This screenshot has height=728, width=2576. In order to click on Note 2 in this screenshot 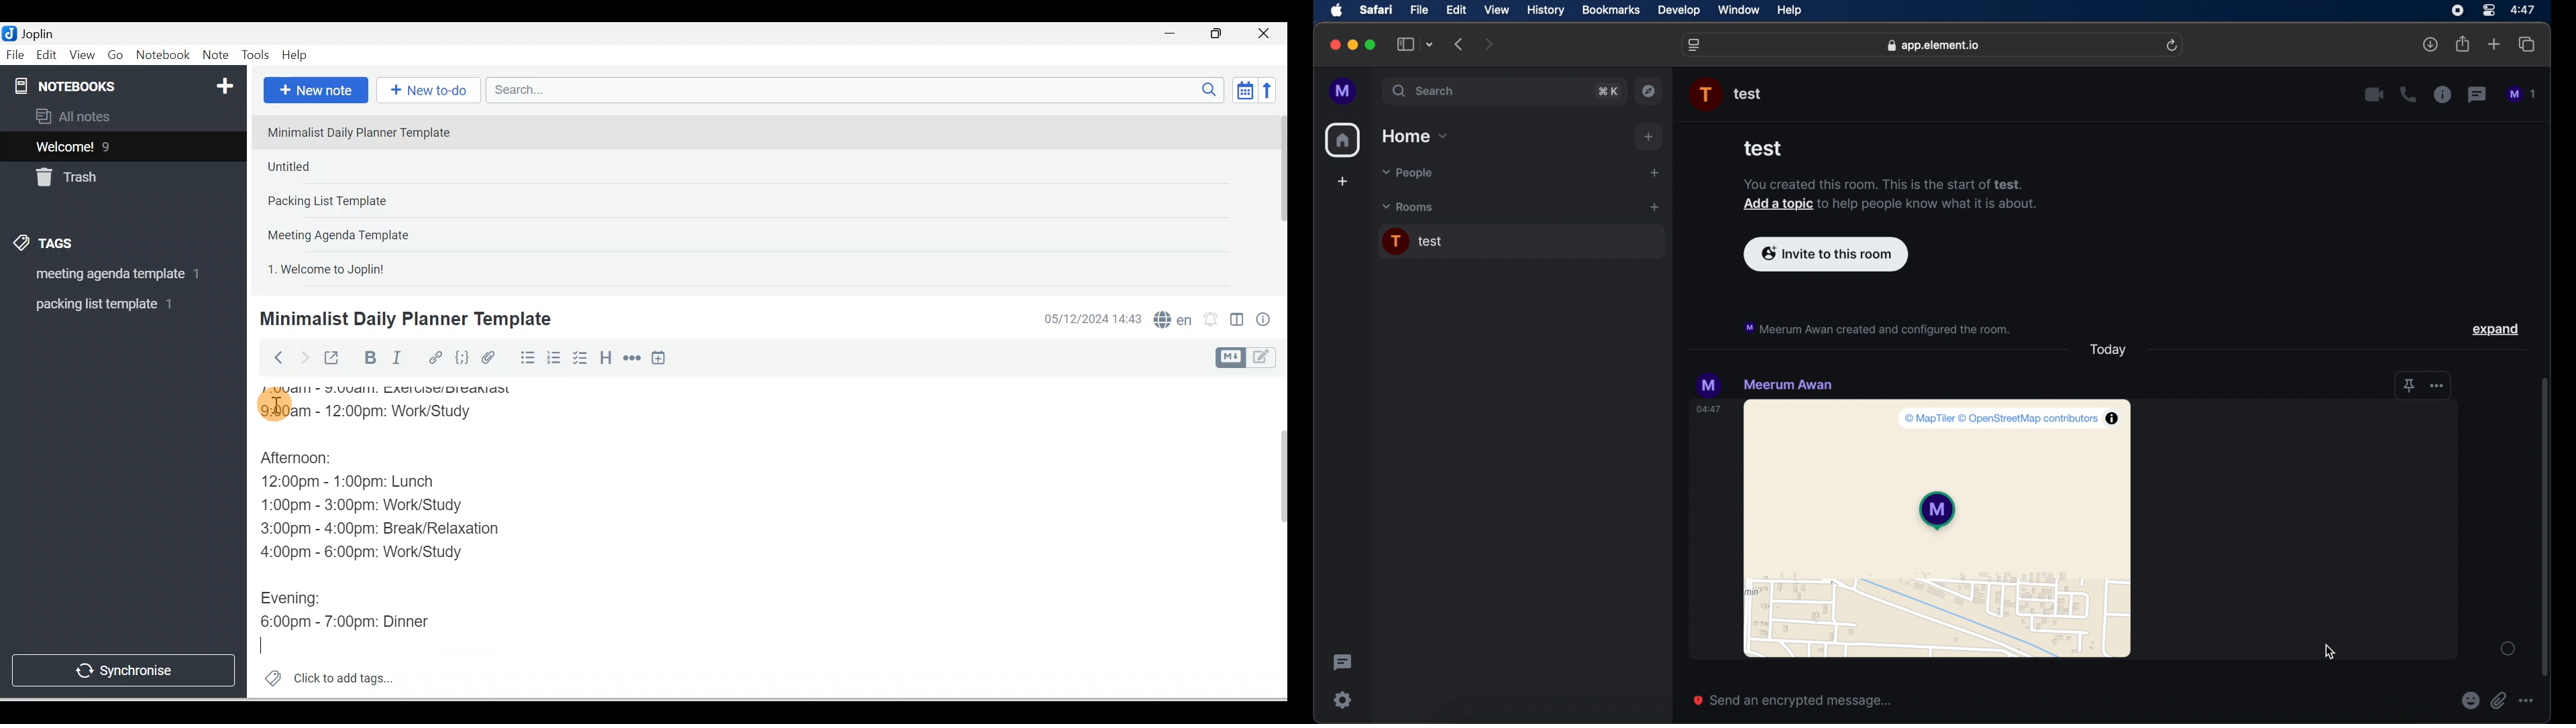, I will do `click(355, 166)`.